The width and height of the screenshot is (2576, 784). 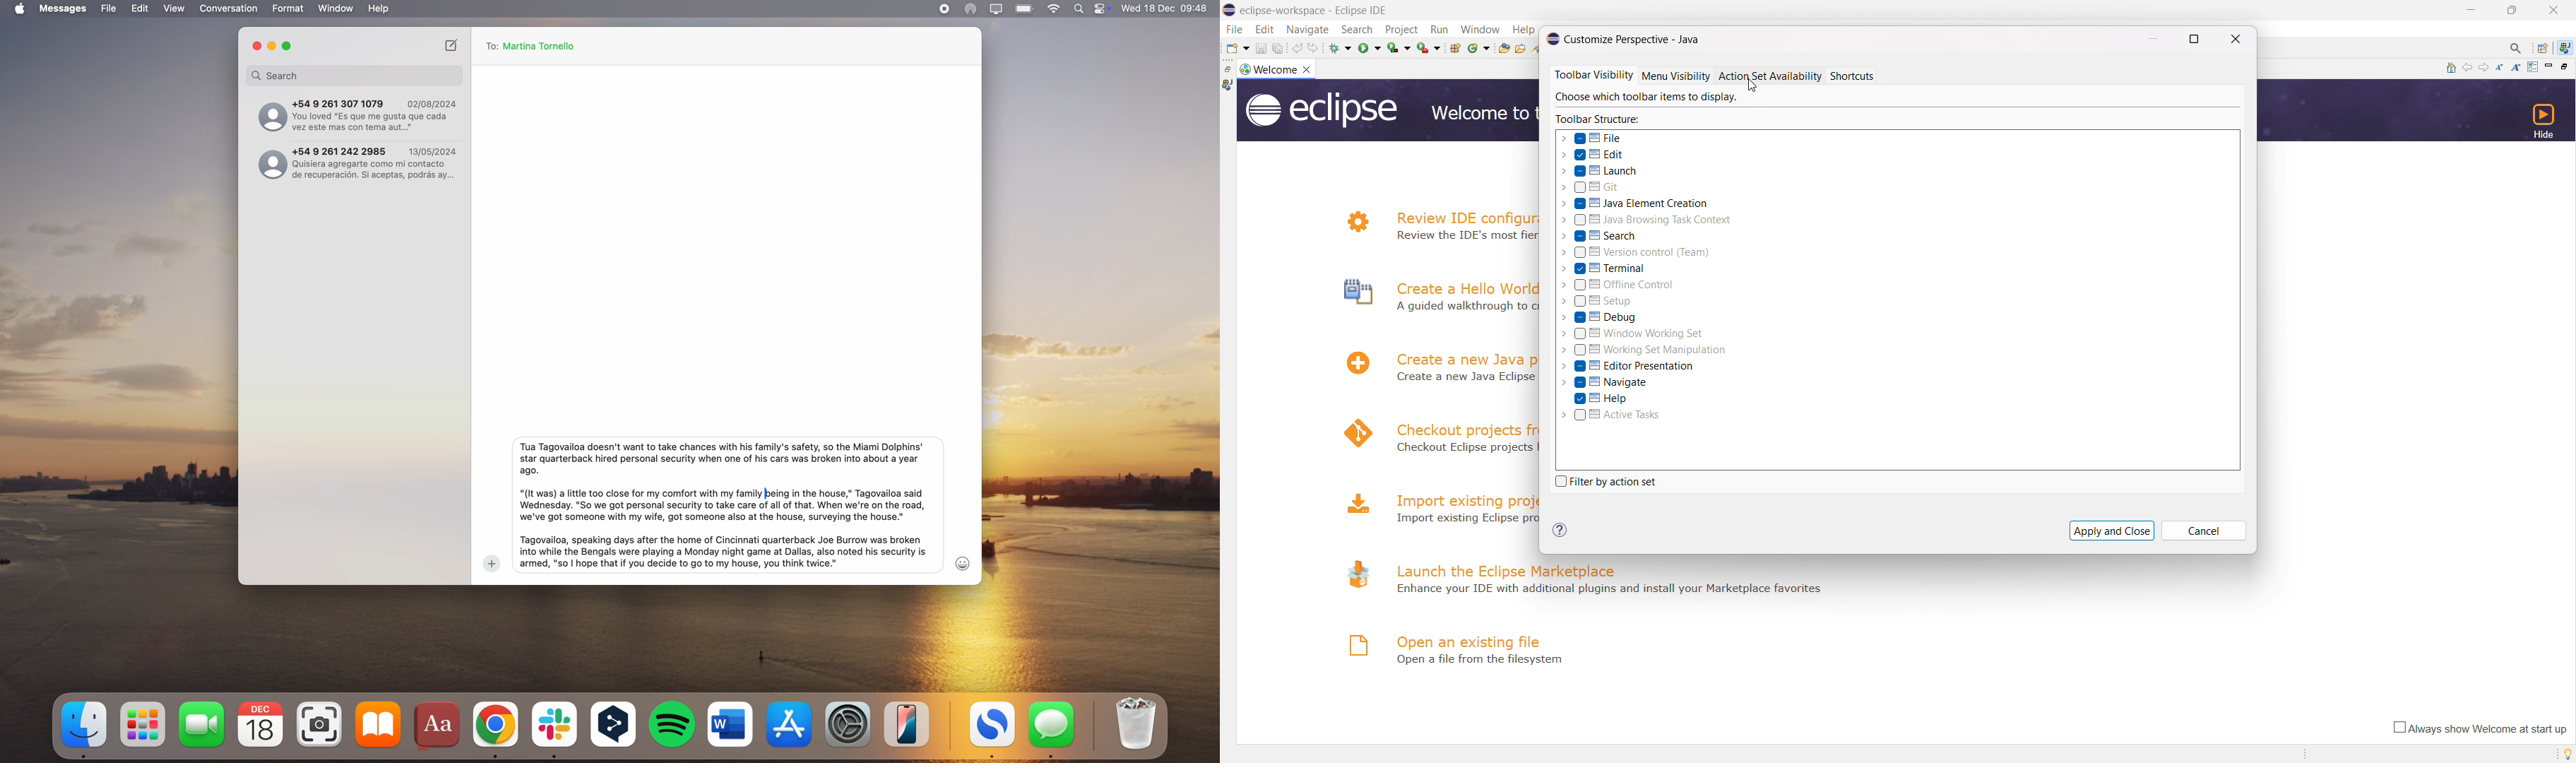 What do you see at coordinates (289, 9) in the screenshot?
I see `format` at bounding box center [289, 9].